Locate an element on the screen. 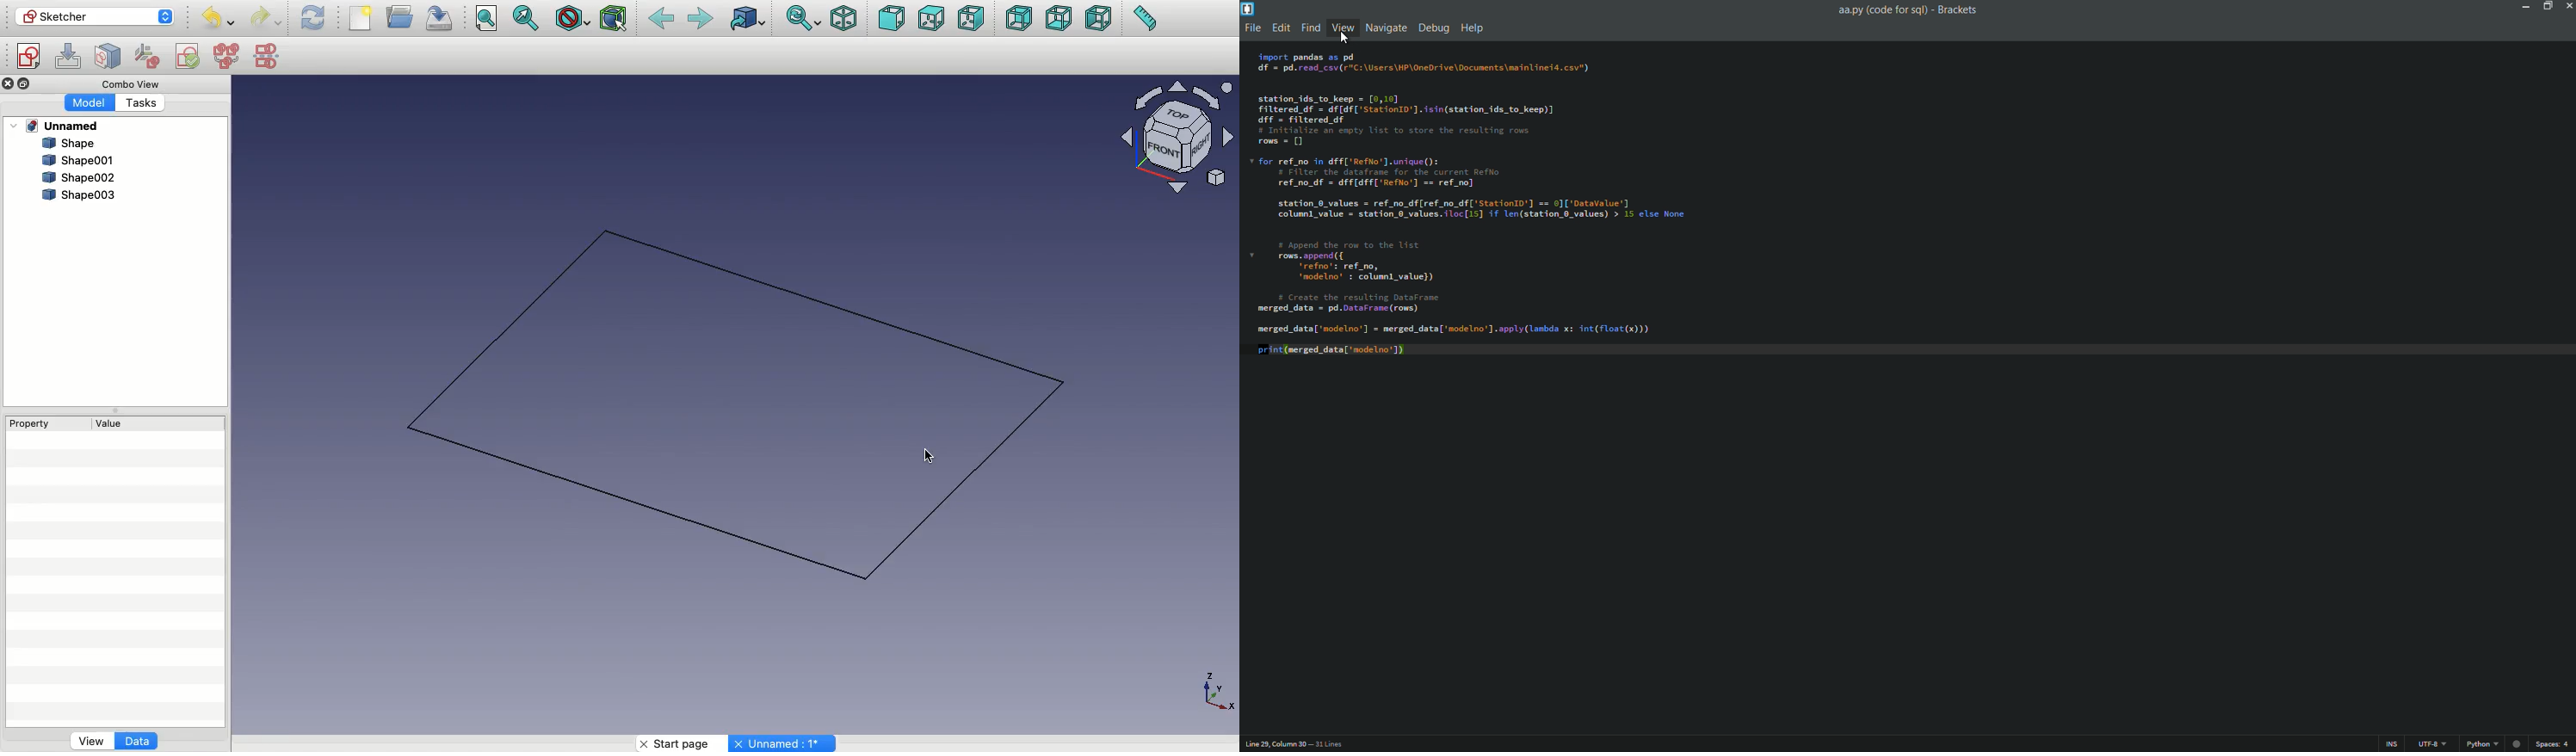 Image resolution: width=2576 pixels, height=756 pixels. help menu is located at coordinates (1473, 28).